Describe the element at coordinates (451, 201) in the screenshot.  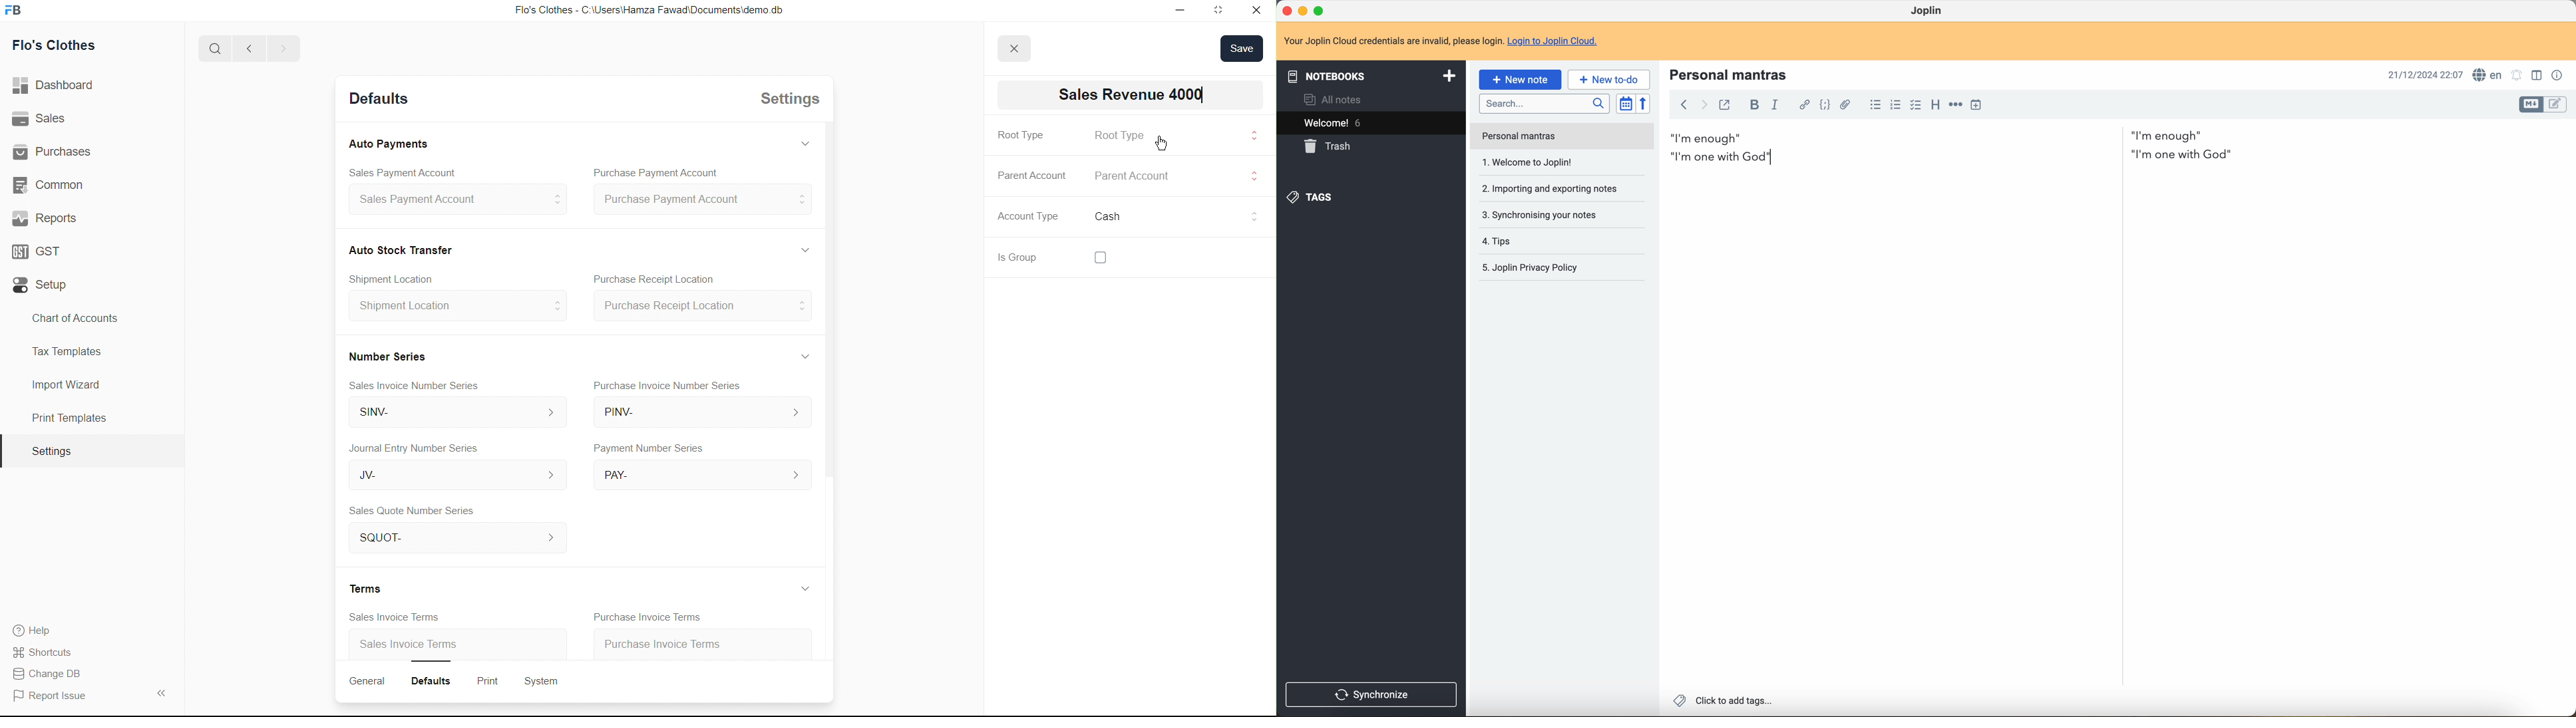
I see `sales Payment Account` at that location.